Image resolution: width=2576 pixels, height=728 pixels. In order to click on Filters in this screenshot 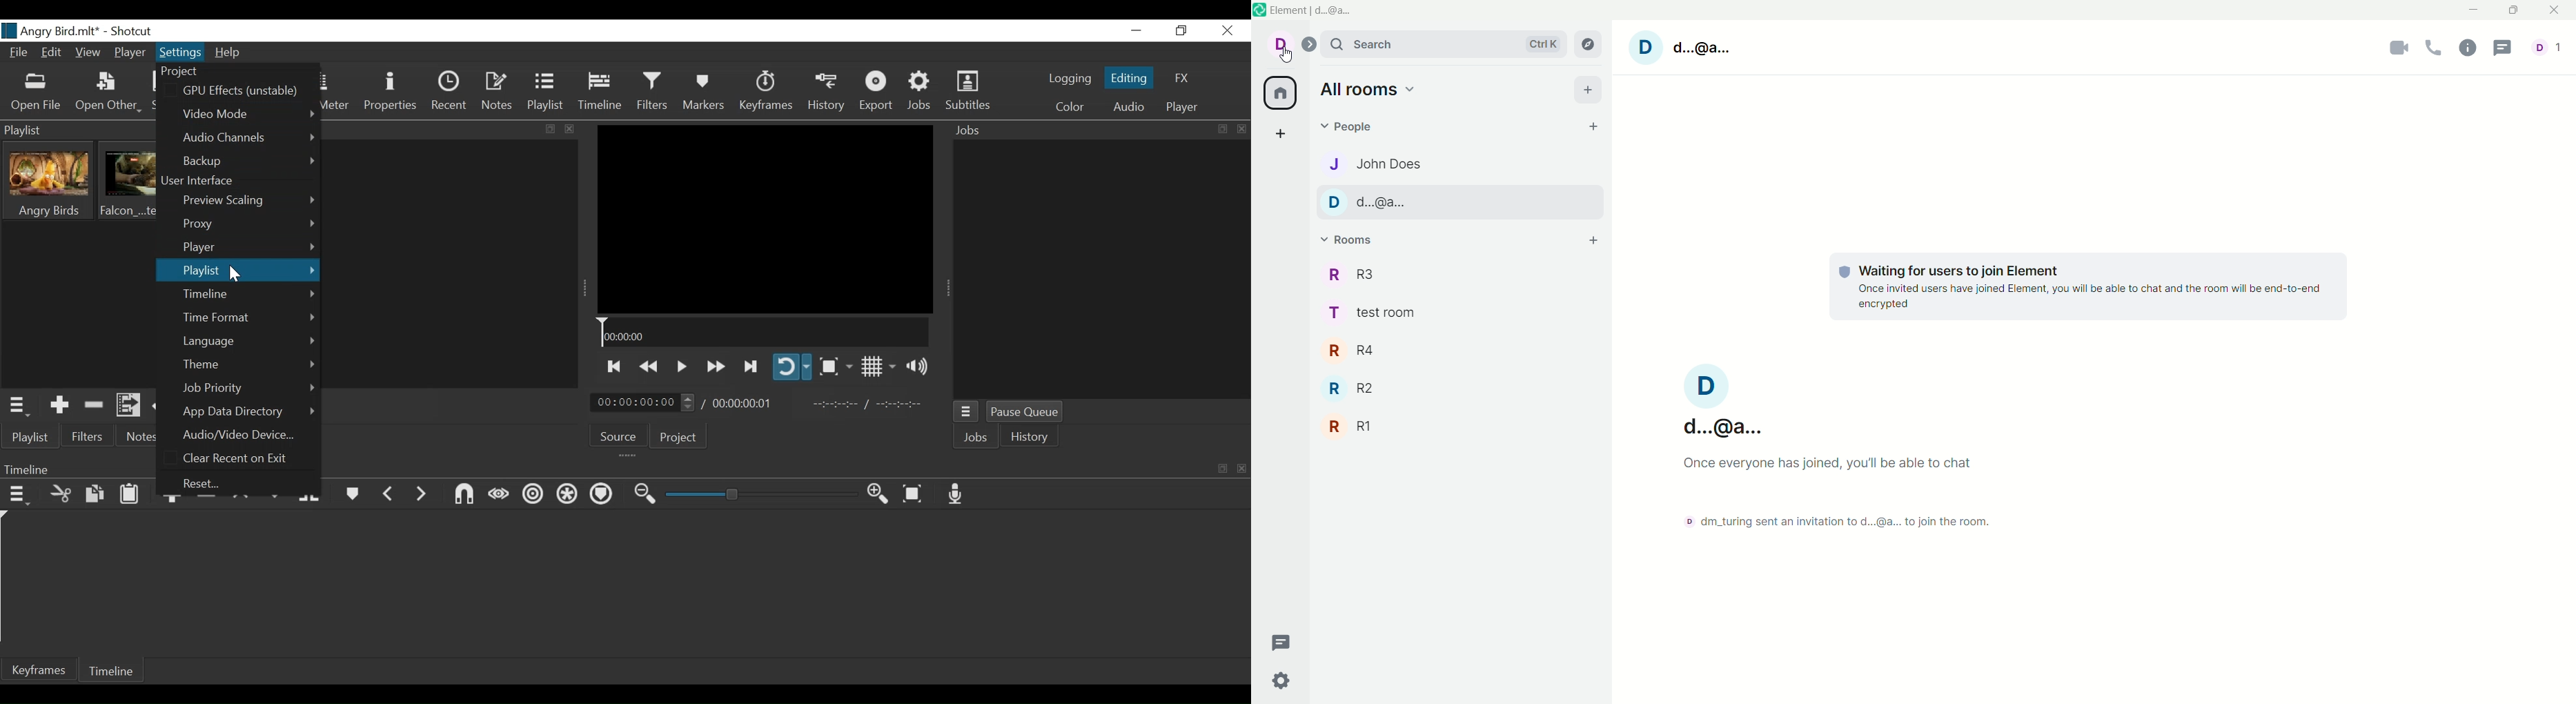, I will do `click(89, 437)`.